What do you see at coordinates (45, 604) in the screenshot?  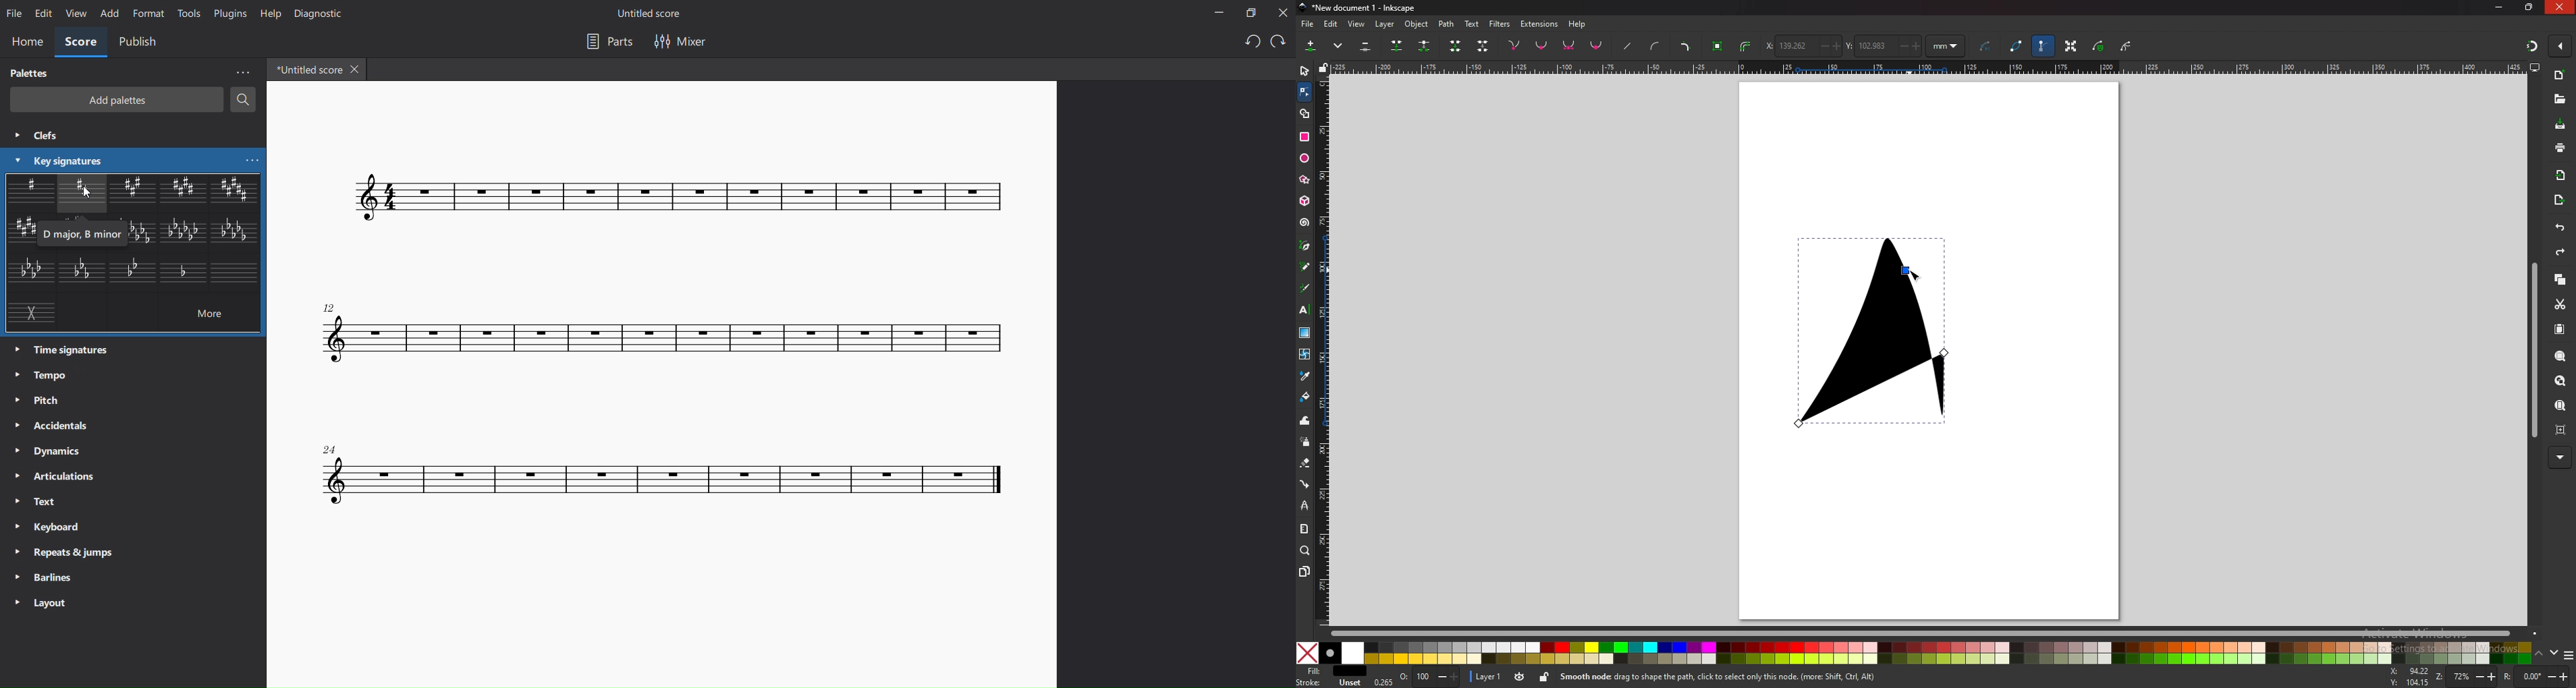 I see `layout` at bounding box center [45, 604].